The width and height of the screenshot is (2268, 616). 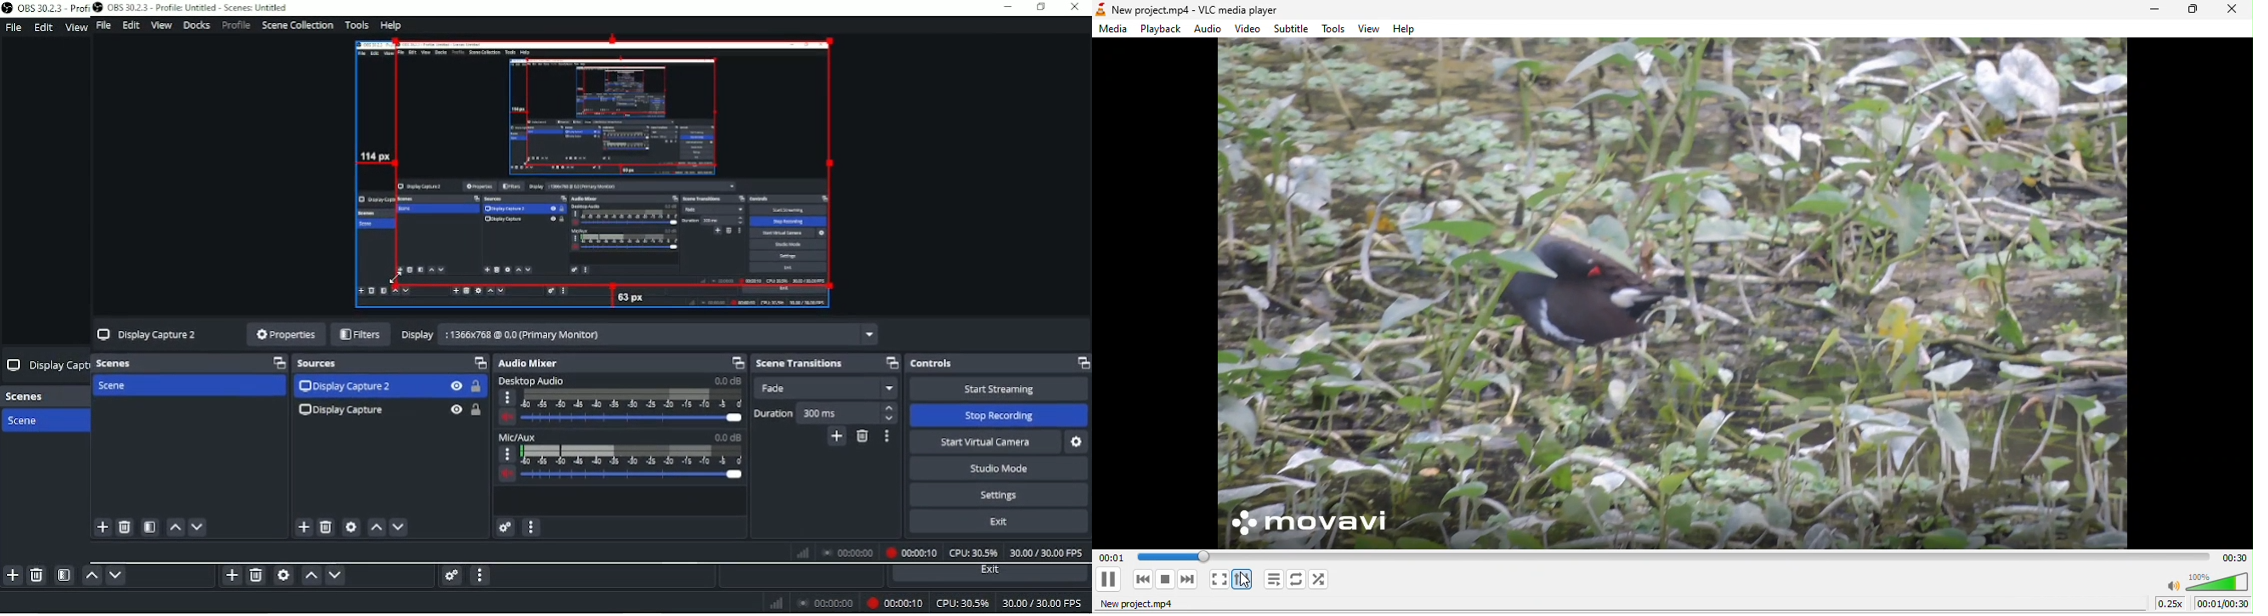 What do you see at coordinates (42, 421) in the screenshot?
I see `Scene` at bounding box center [42, 421].